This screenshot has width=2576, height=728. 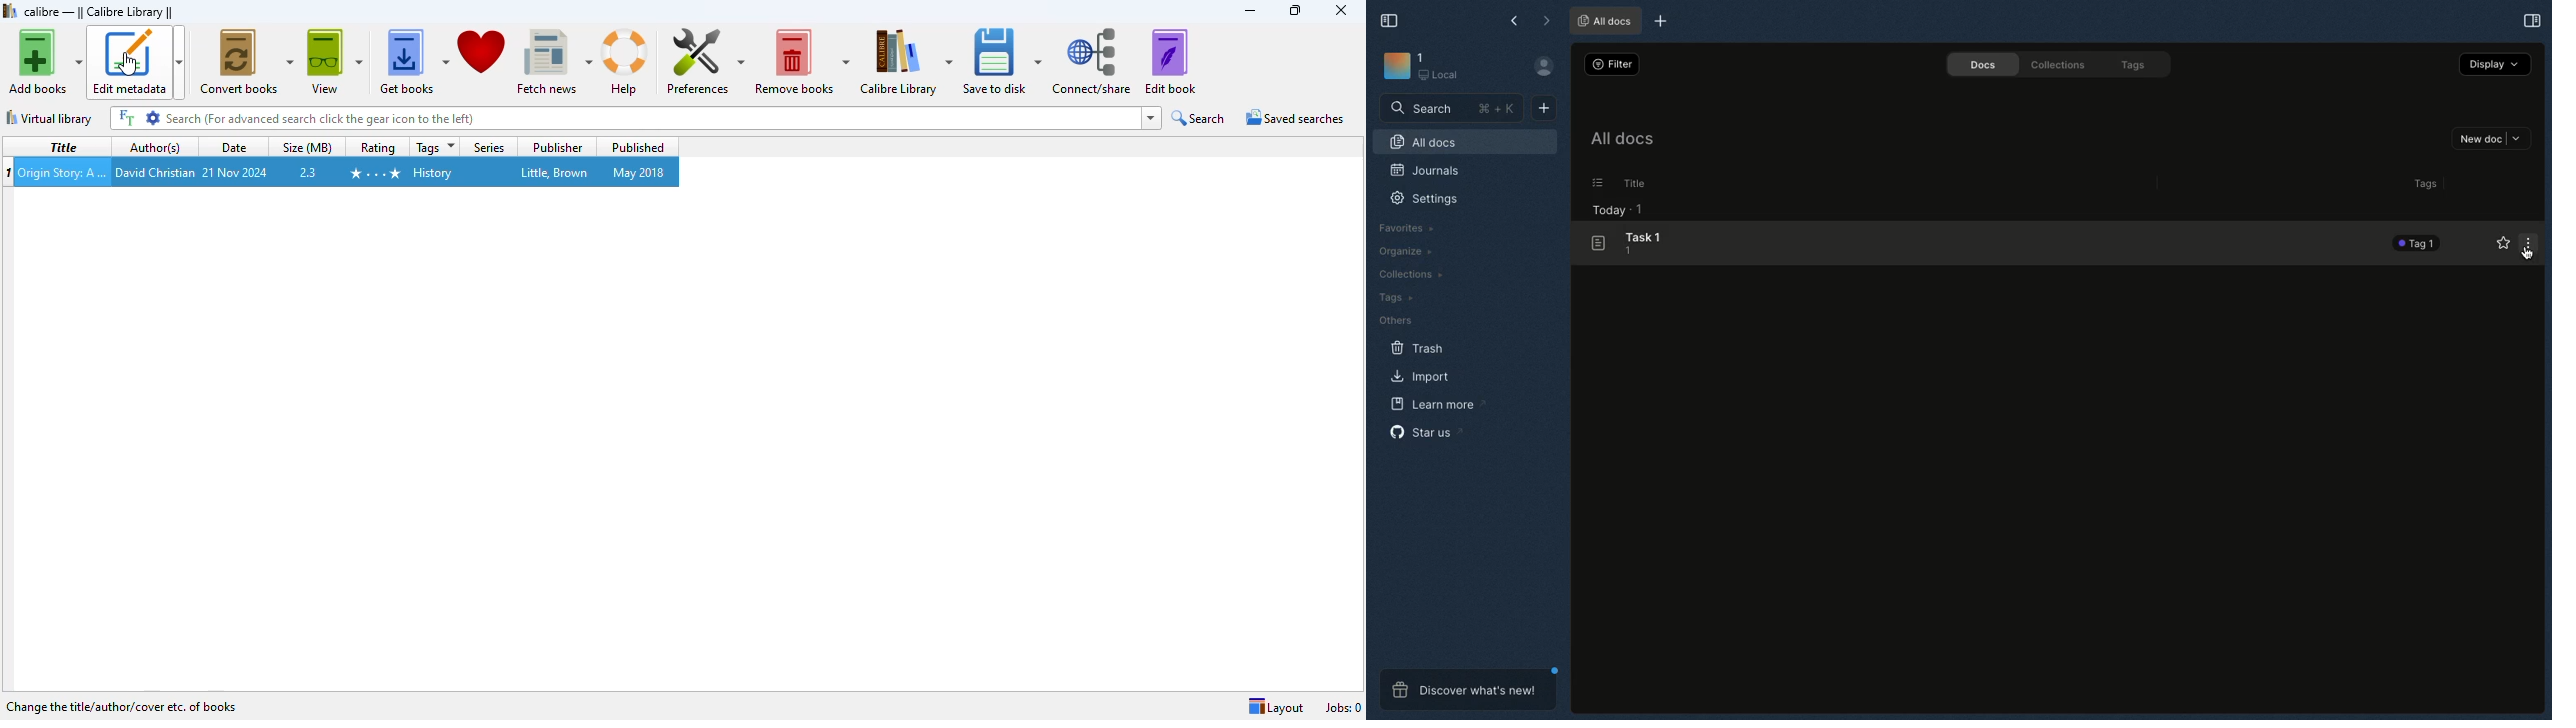 I want to click on change the title/author/cover etc. of books, so click(x=121, y=706).